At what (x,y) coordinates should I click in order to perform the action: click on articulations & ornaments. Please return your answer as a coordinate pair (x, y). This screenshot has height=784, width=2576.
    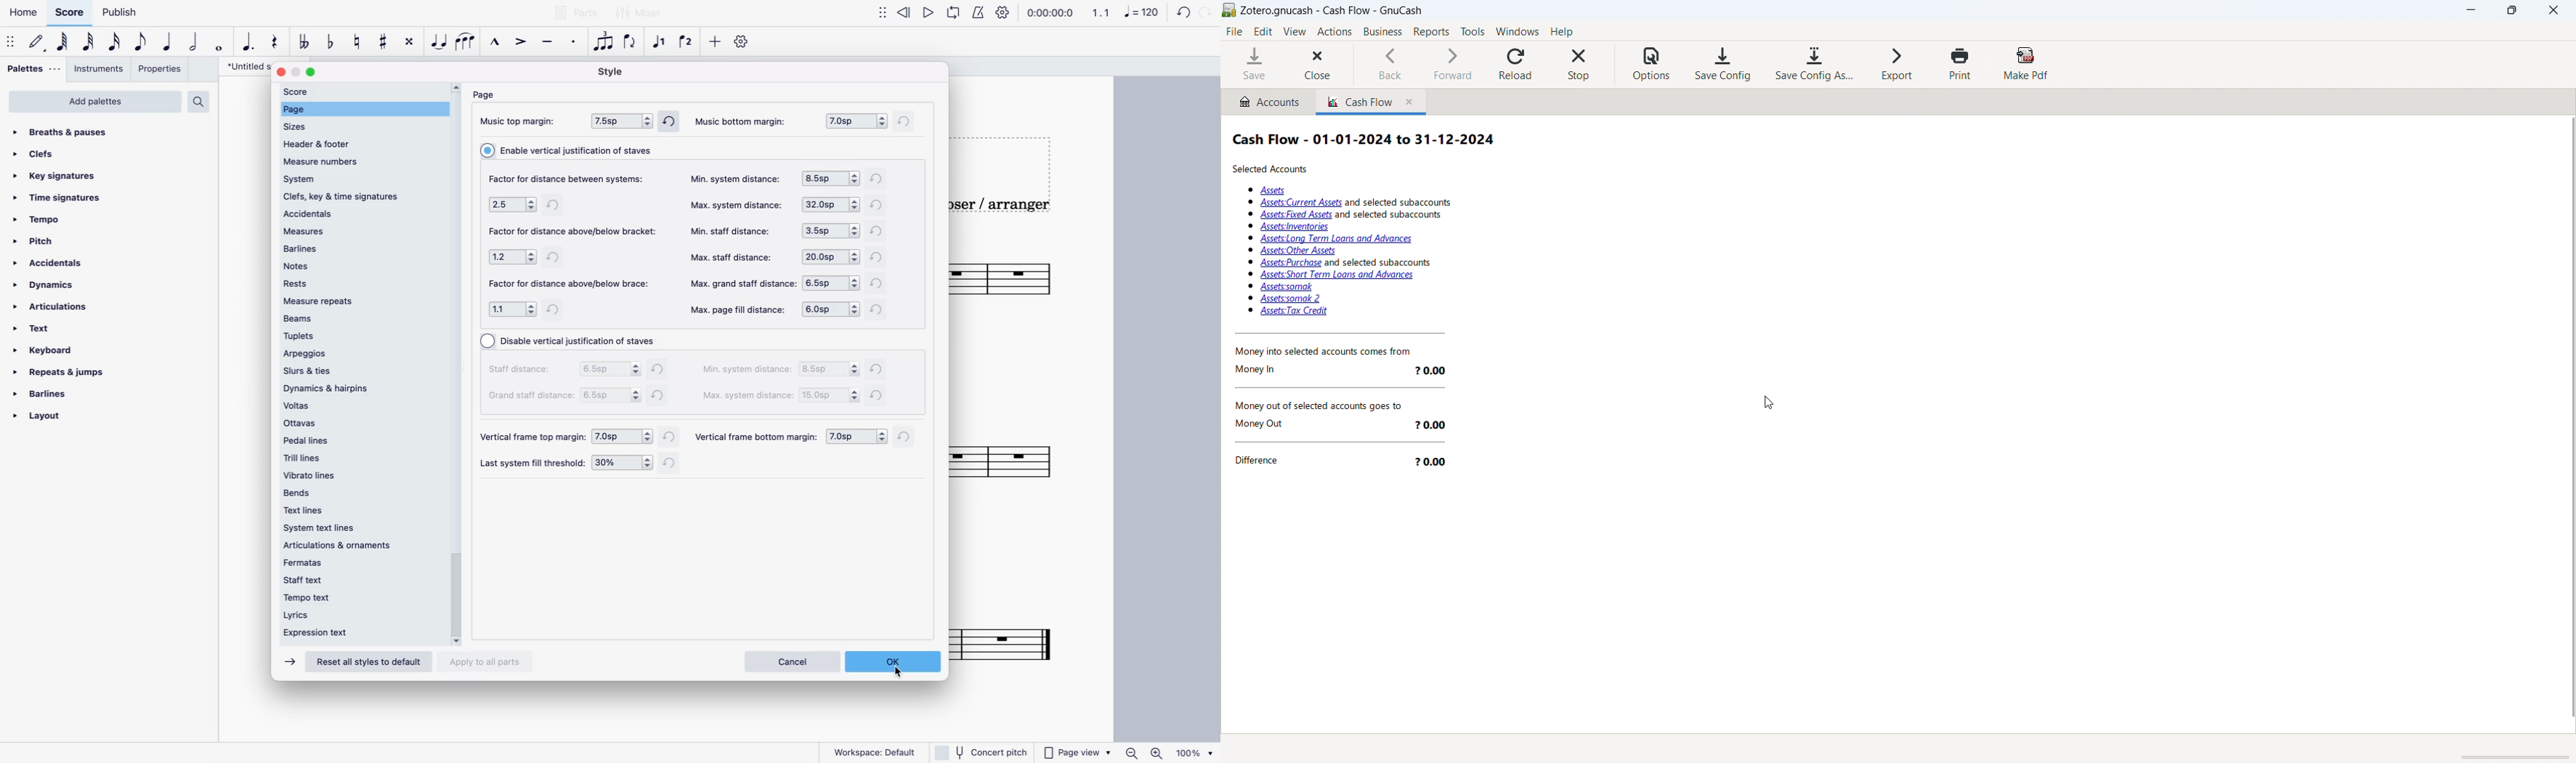
    Looking at the image, I should click on (343, 546).